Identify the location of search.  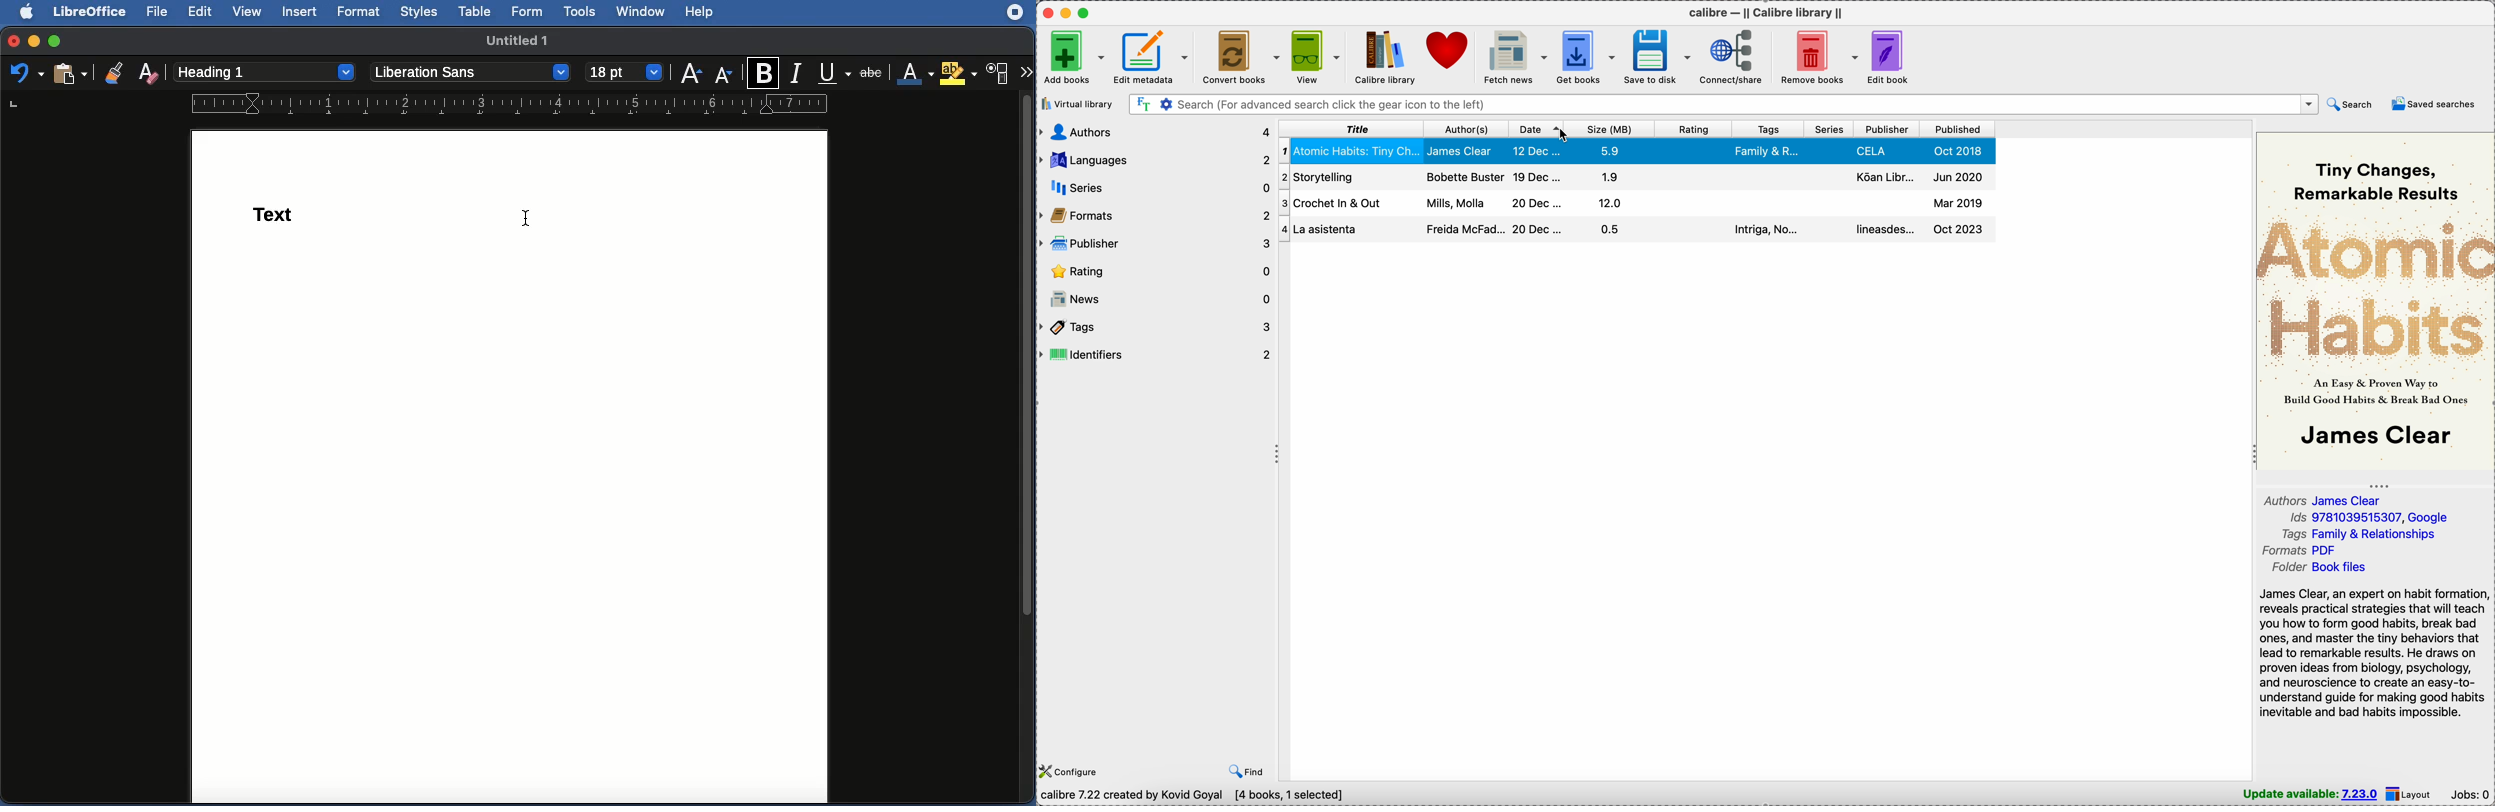
(2349, 106).